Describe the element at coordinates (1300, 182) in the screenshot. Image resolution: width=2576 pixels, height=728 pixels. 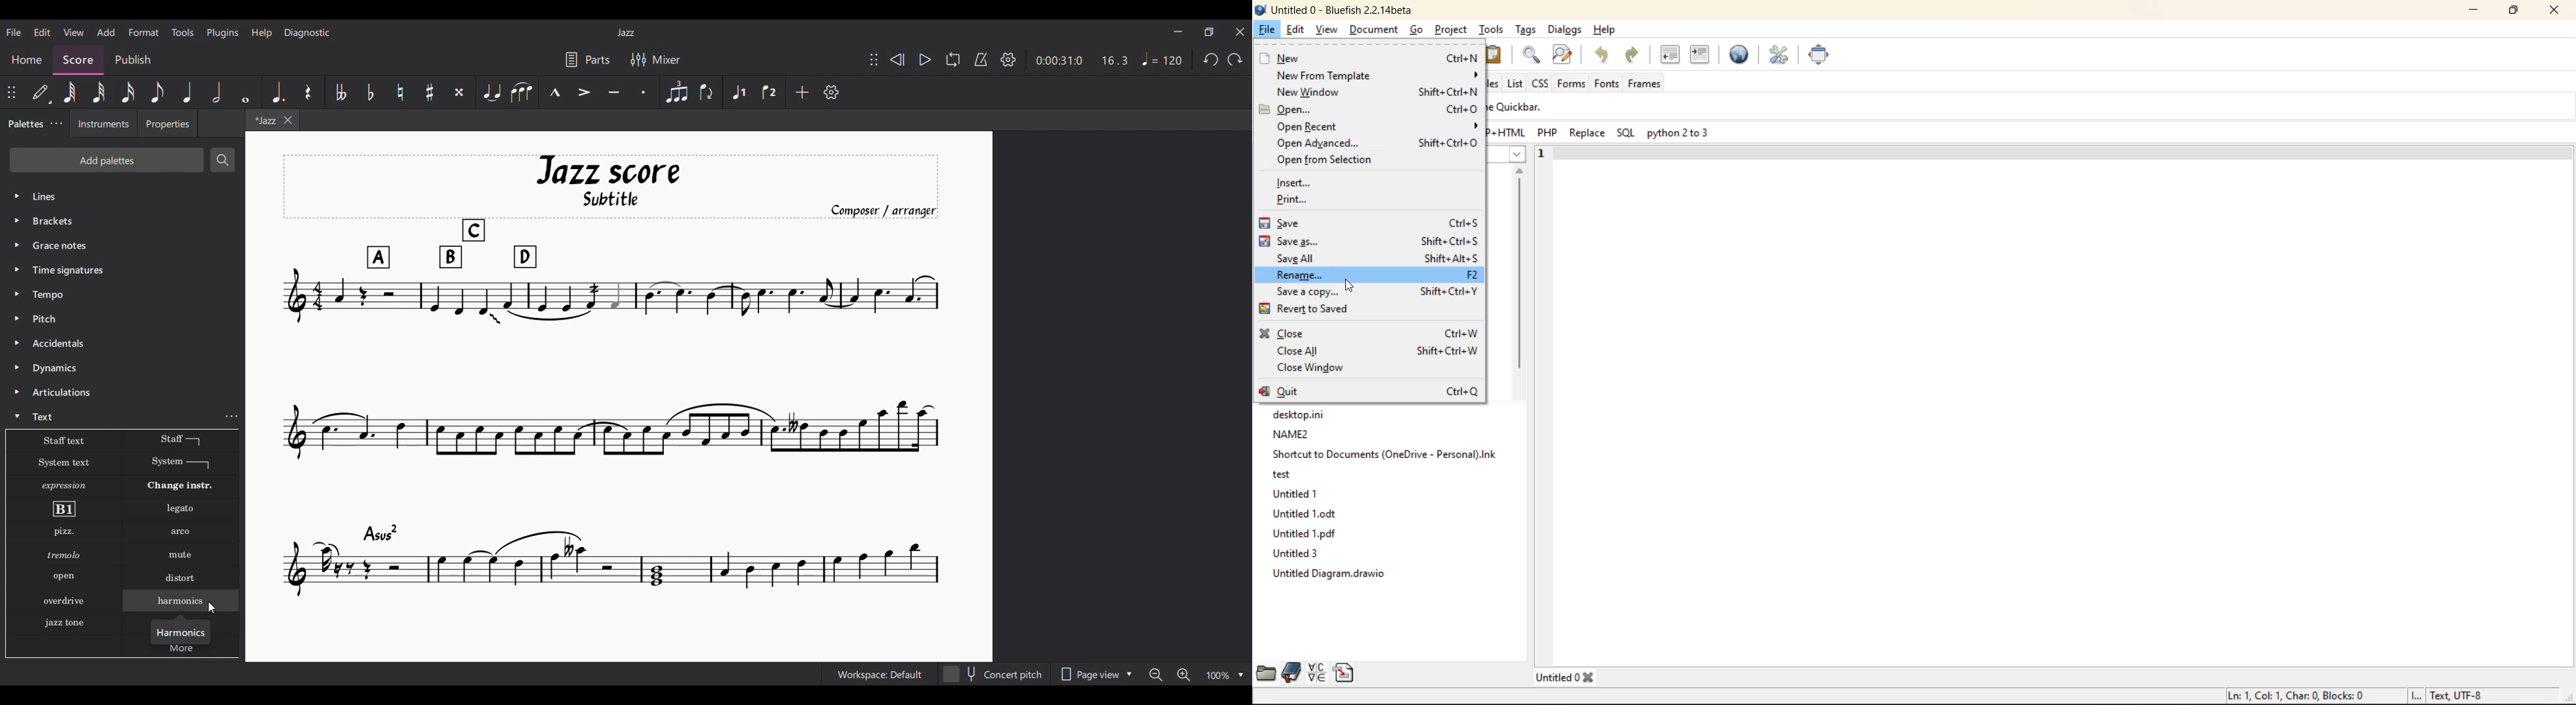
I see `insert` at that location.